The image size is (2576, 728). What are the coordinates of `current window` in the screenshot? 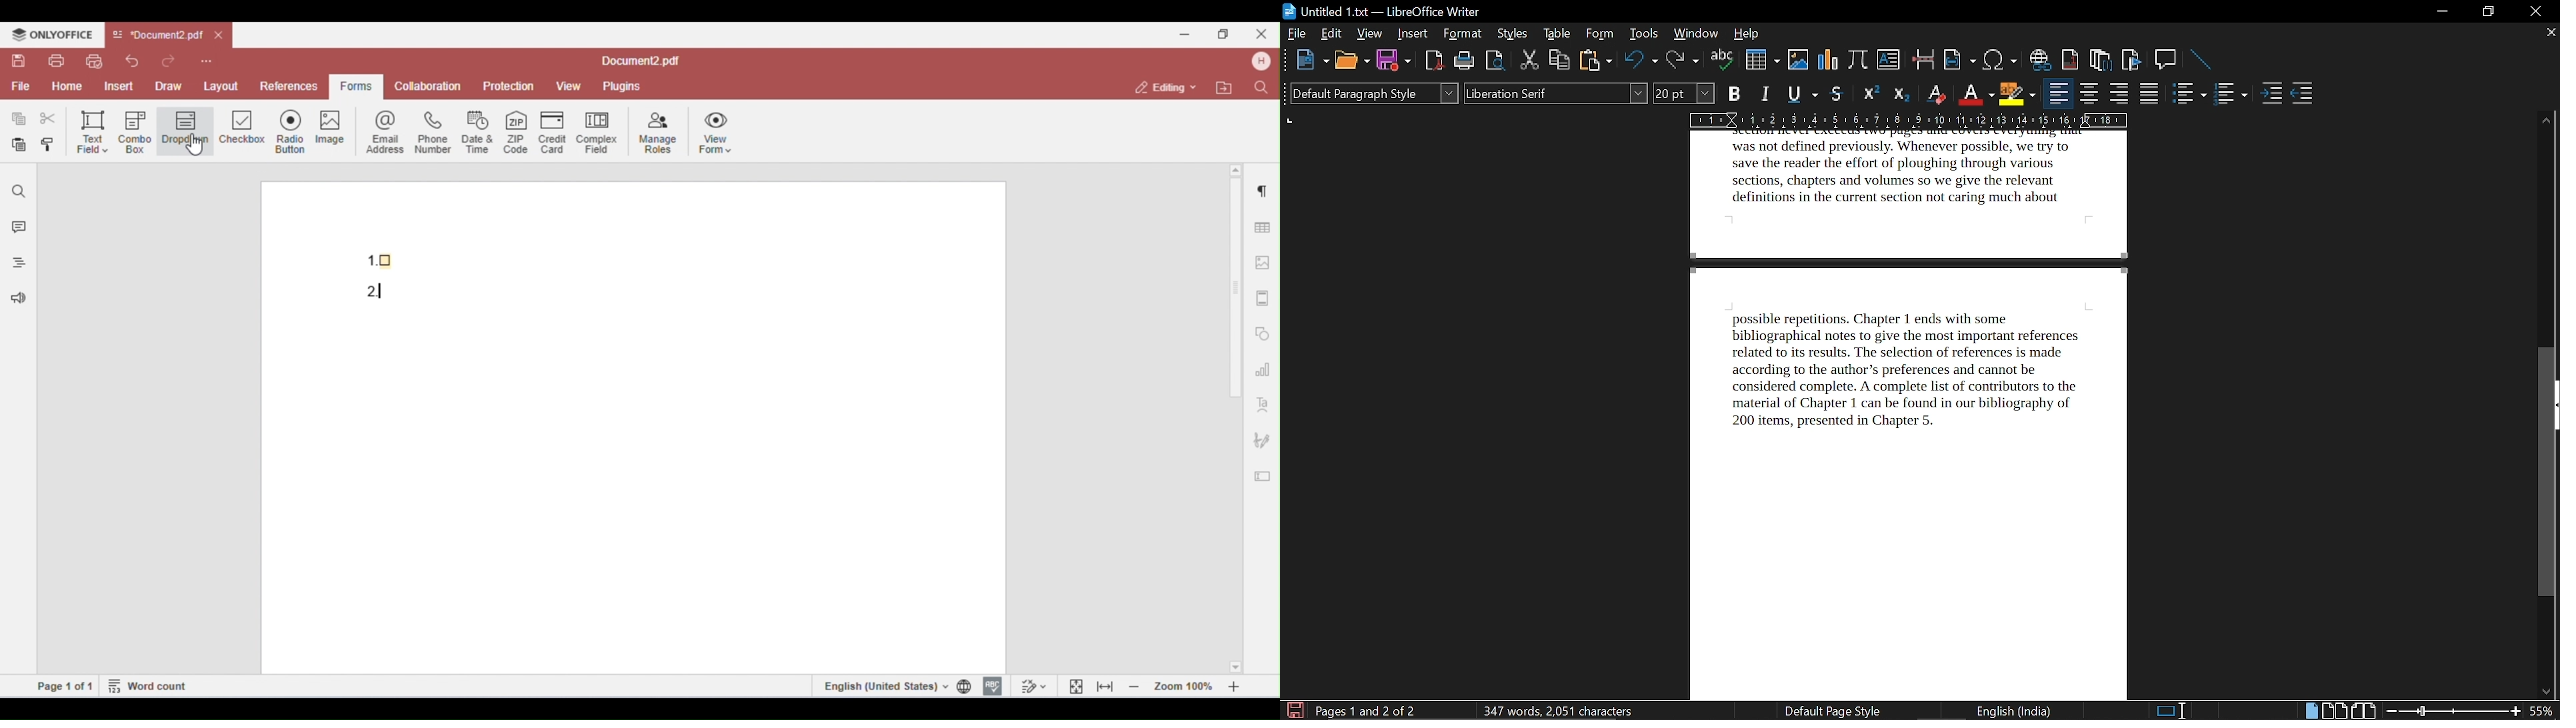 It's located at (1382, 11).